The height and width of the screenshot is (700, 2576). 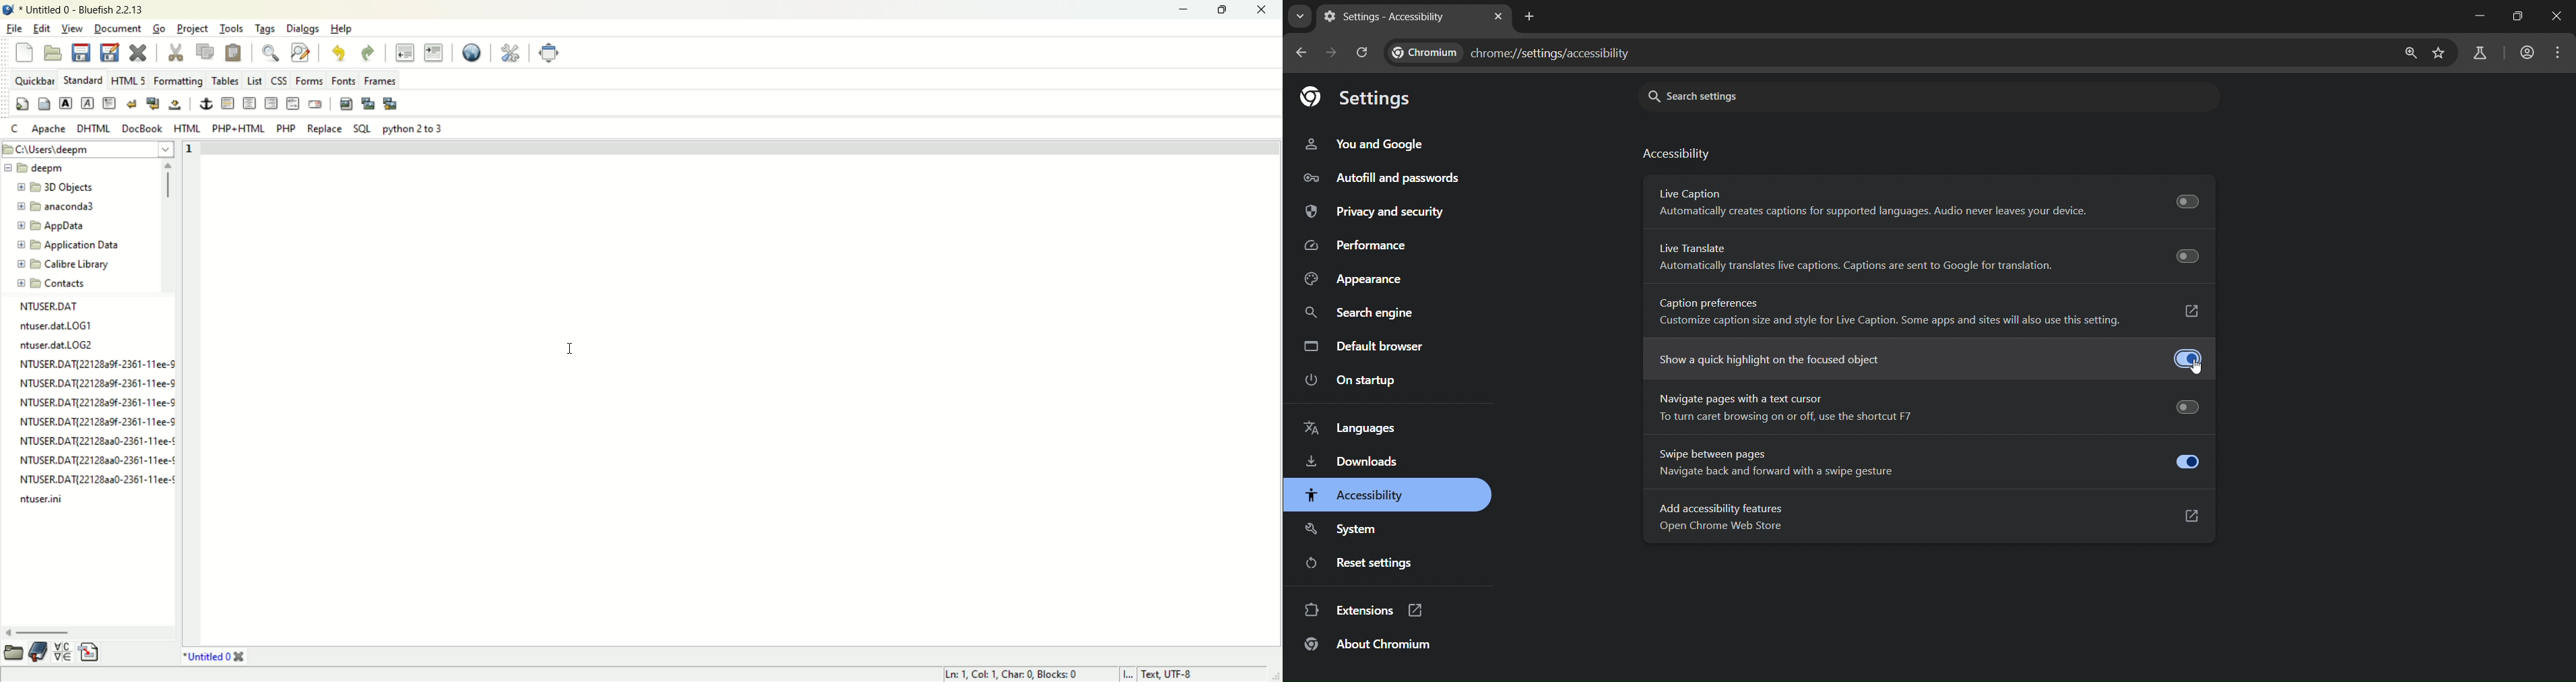 I want to click on search tabs, so click(x=1300, y=16).